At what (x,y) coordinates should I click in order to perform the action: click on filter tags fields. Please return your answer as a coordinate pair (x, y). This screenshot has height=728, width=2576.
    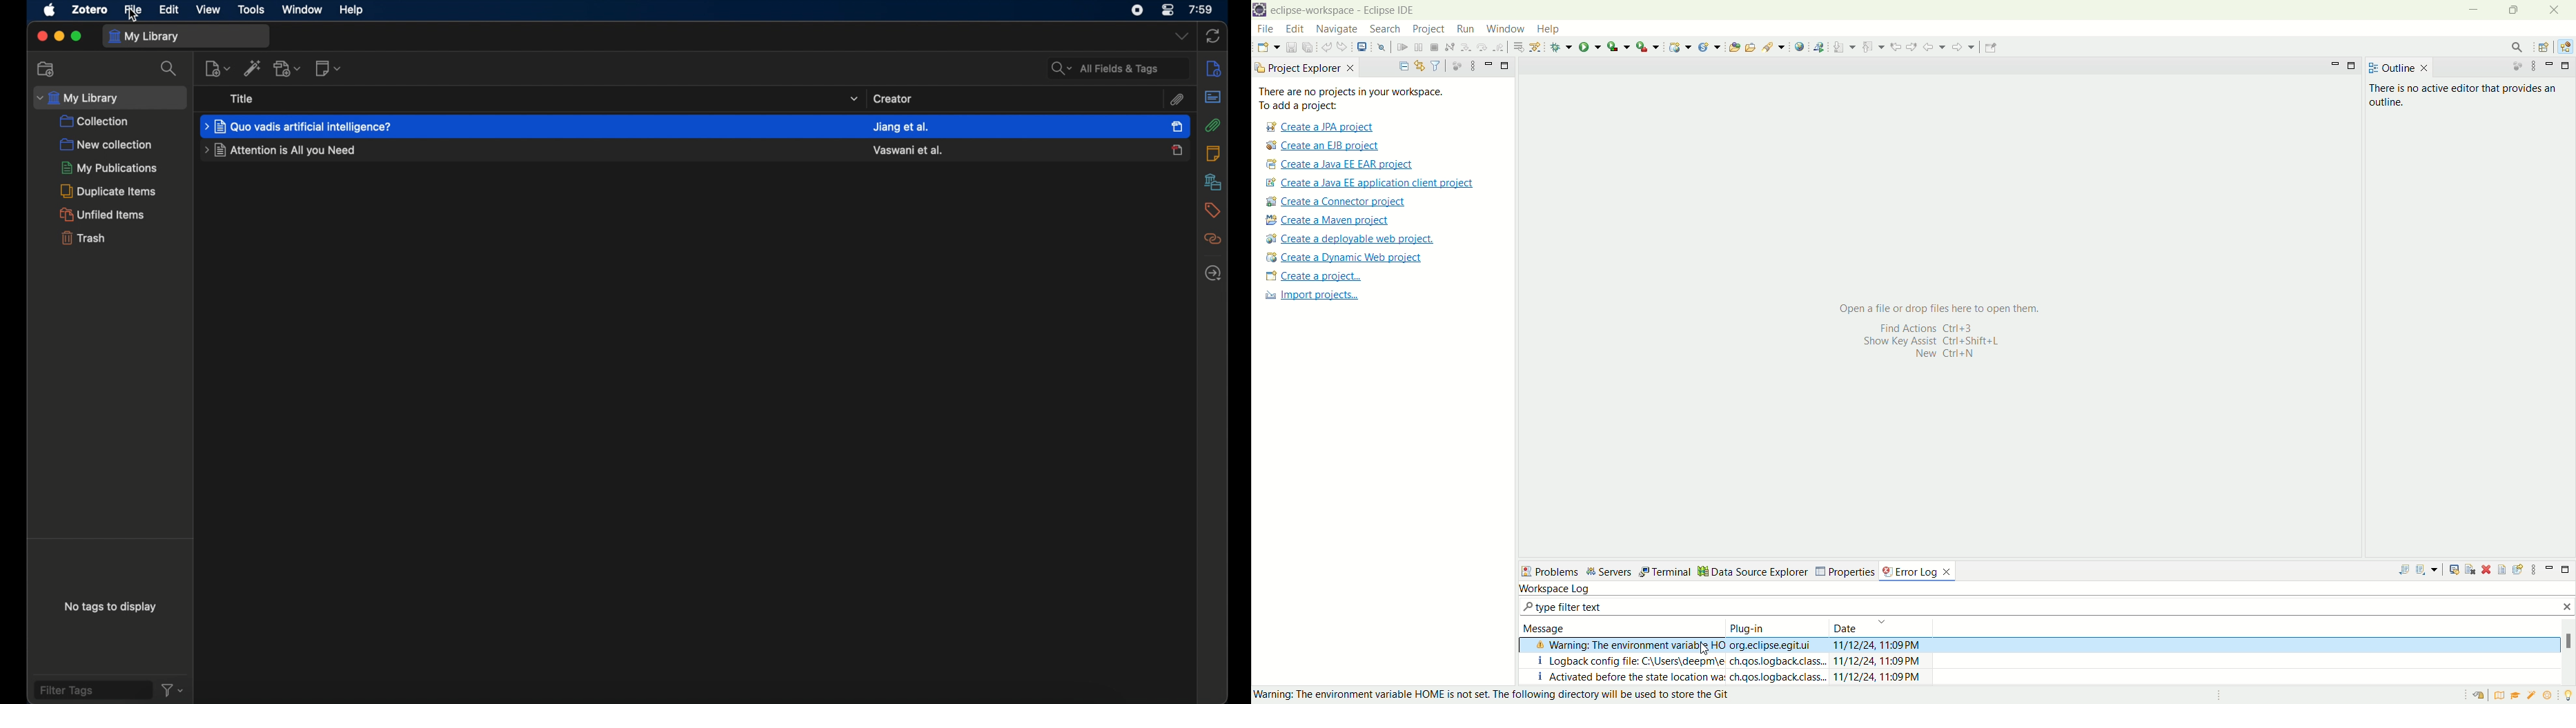
    Looking at the image, I should click on (92, 689).